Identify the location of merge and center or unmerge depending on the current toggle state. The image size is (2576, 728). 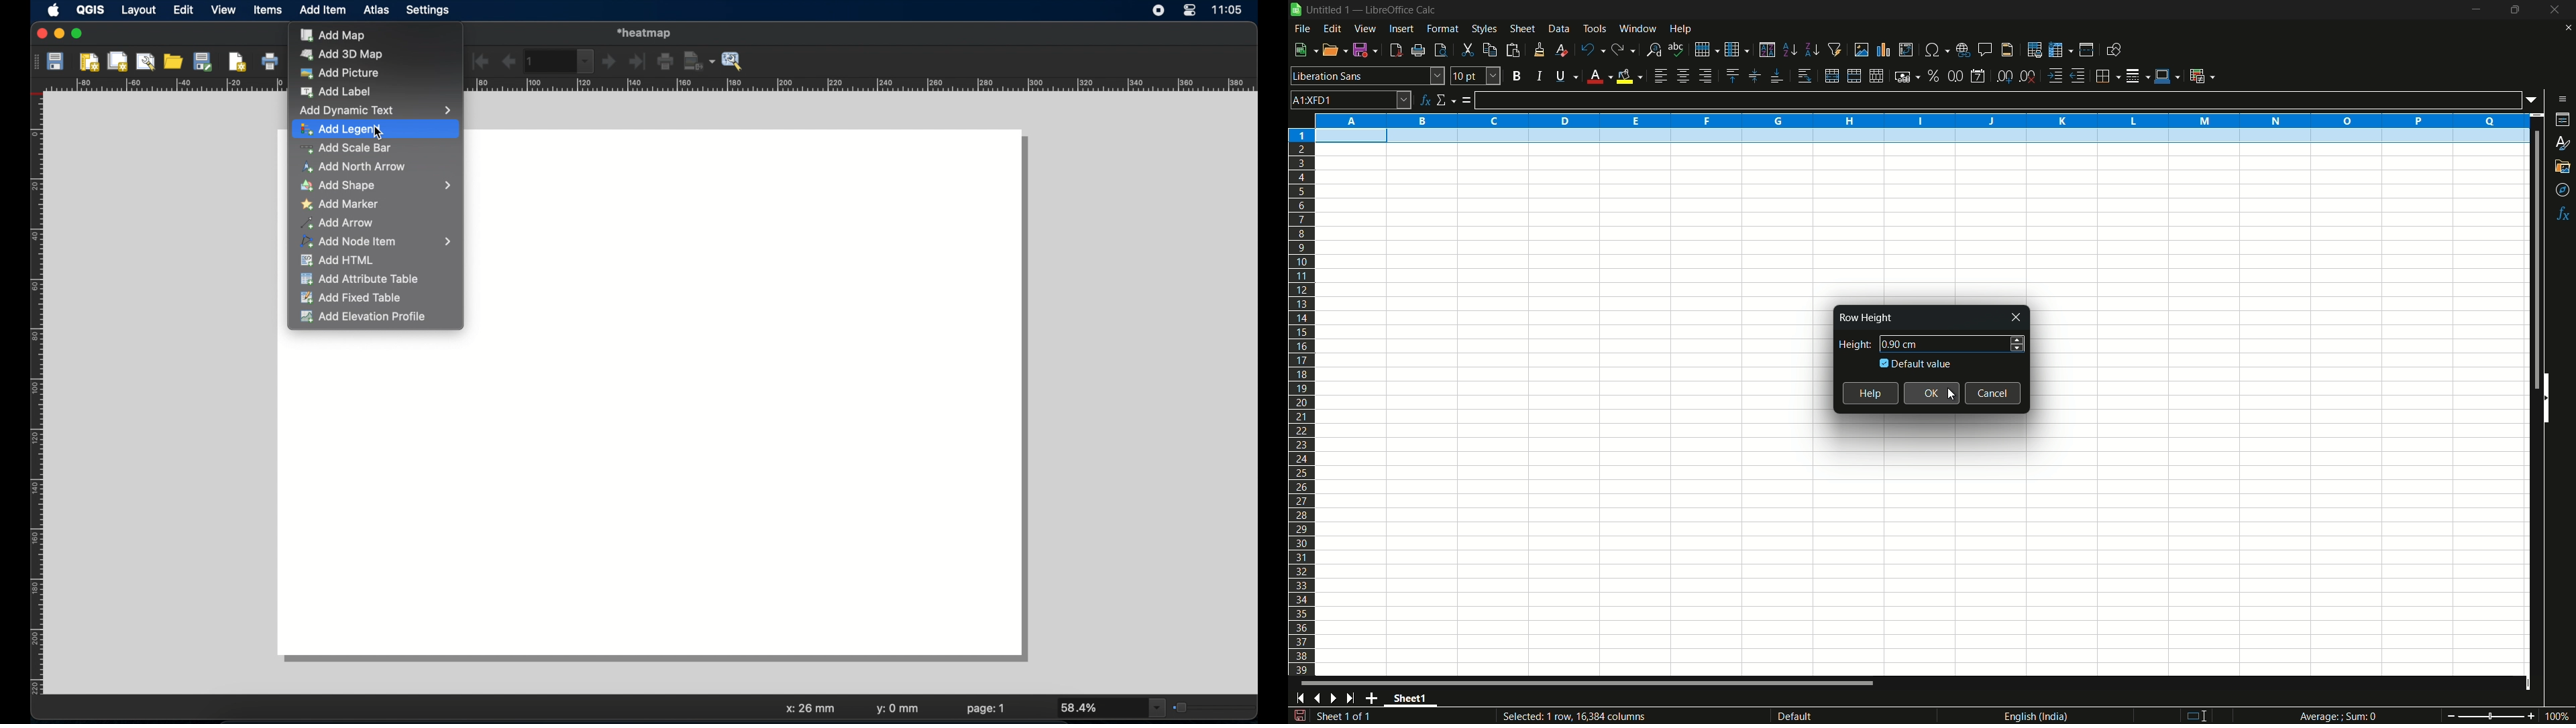
(1831, 76).